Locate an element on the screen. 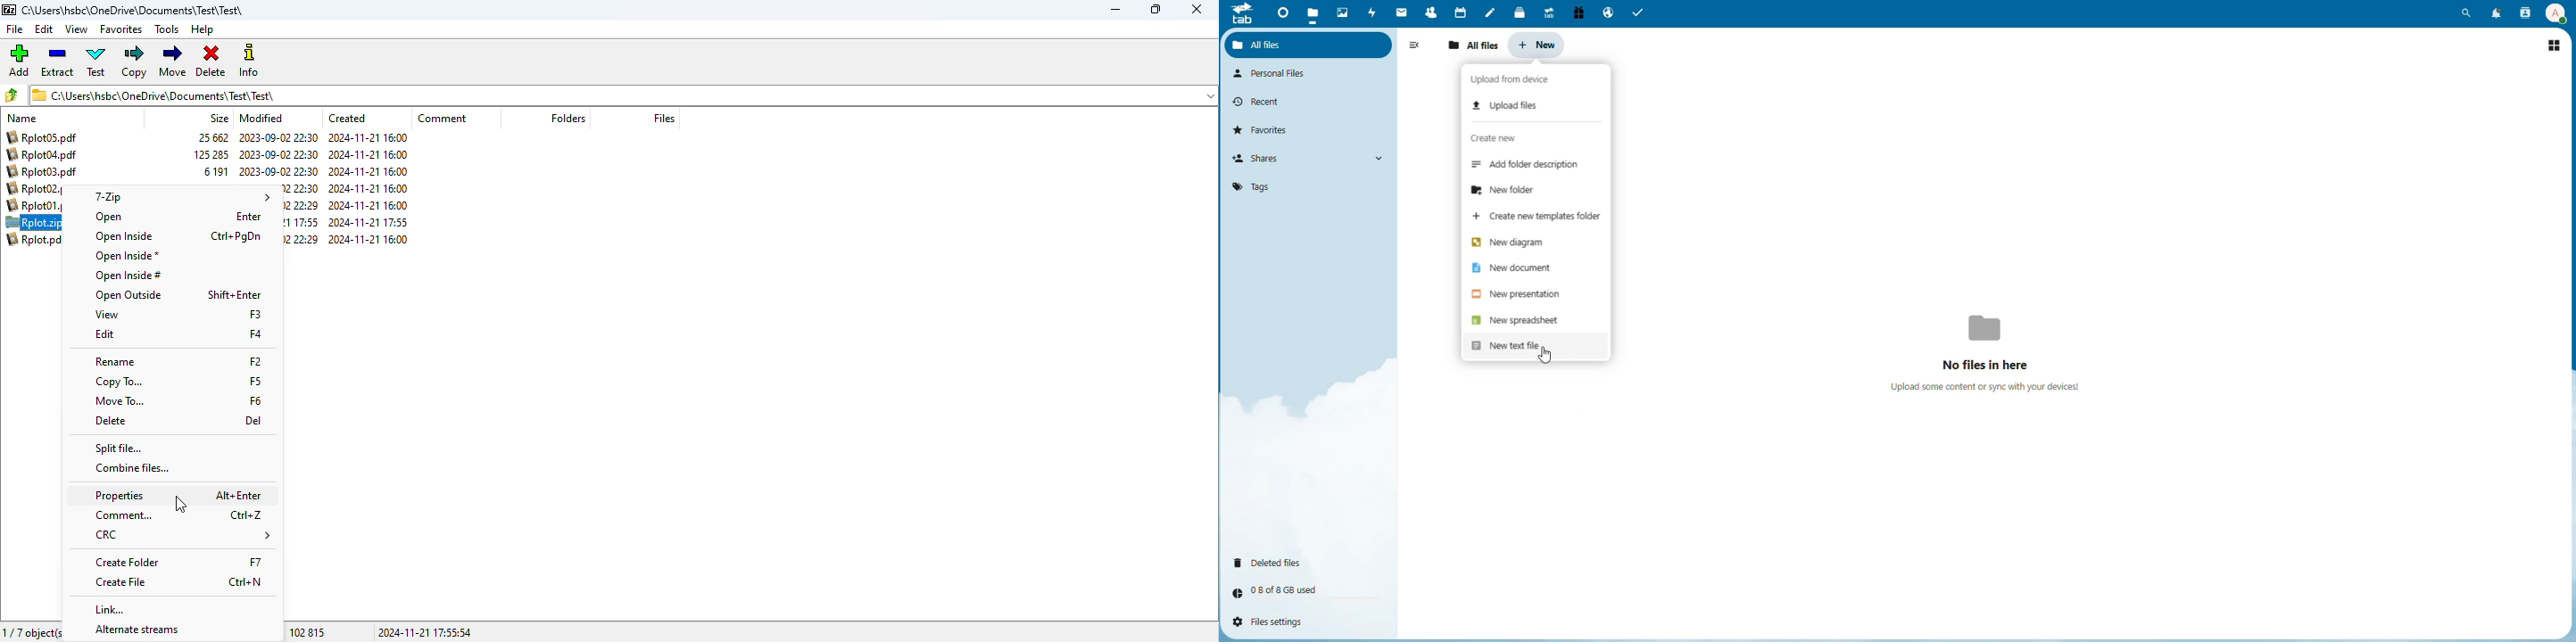 This screenshot has width=2576, height=644. delete is located at coordinates (112, 422).